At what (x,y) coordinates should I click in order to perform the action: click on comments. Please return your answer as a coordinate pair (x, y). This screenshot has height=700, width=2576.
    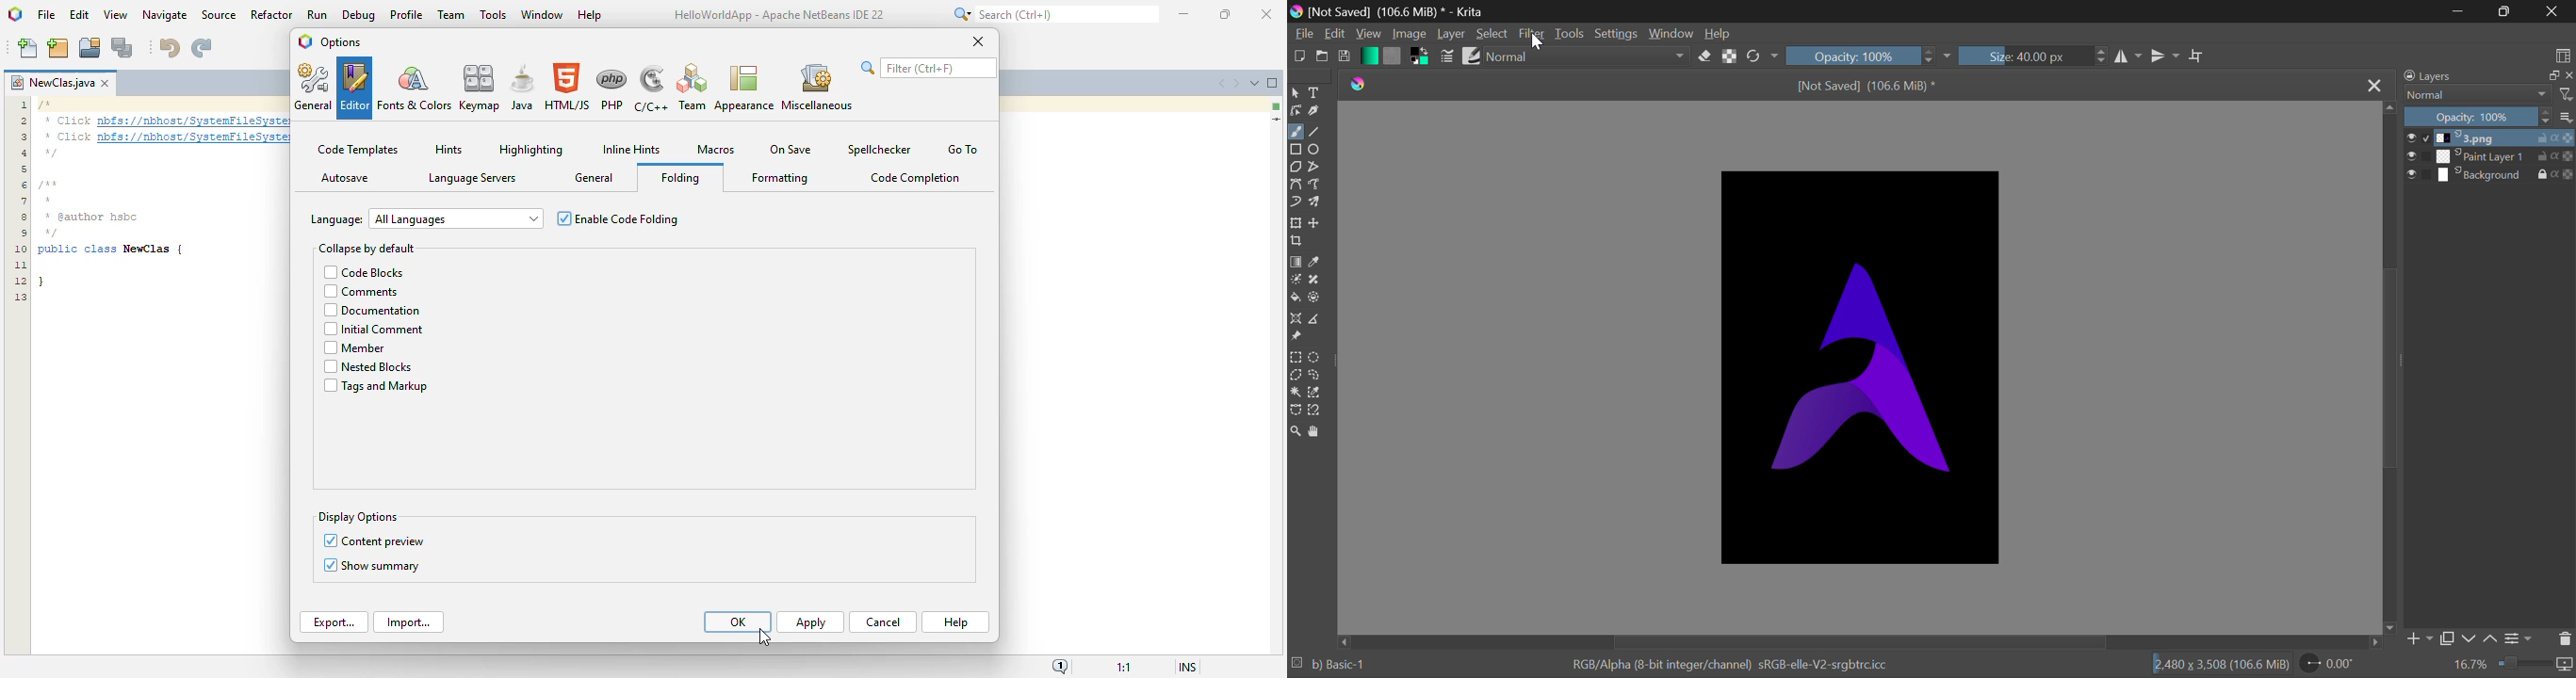
    Looking at the image, I should click on (362, 292).